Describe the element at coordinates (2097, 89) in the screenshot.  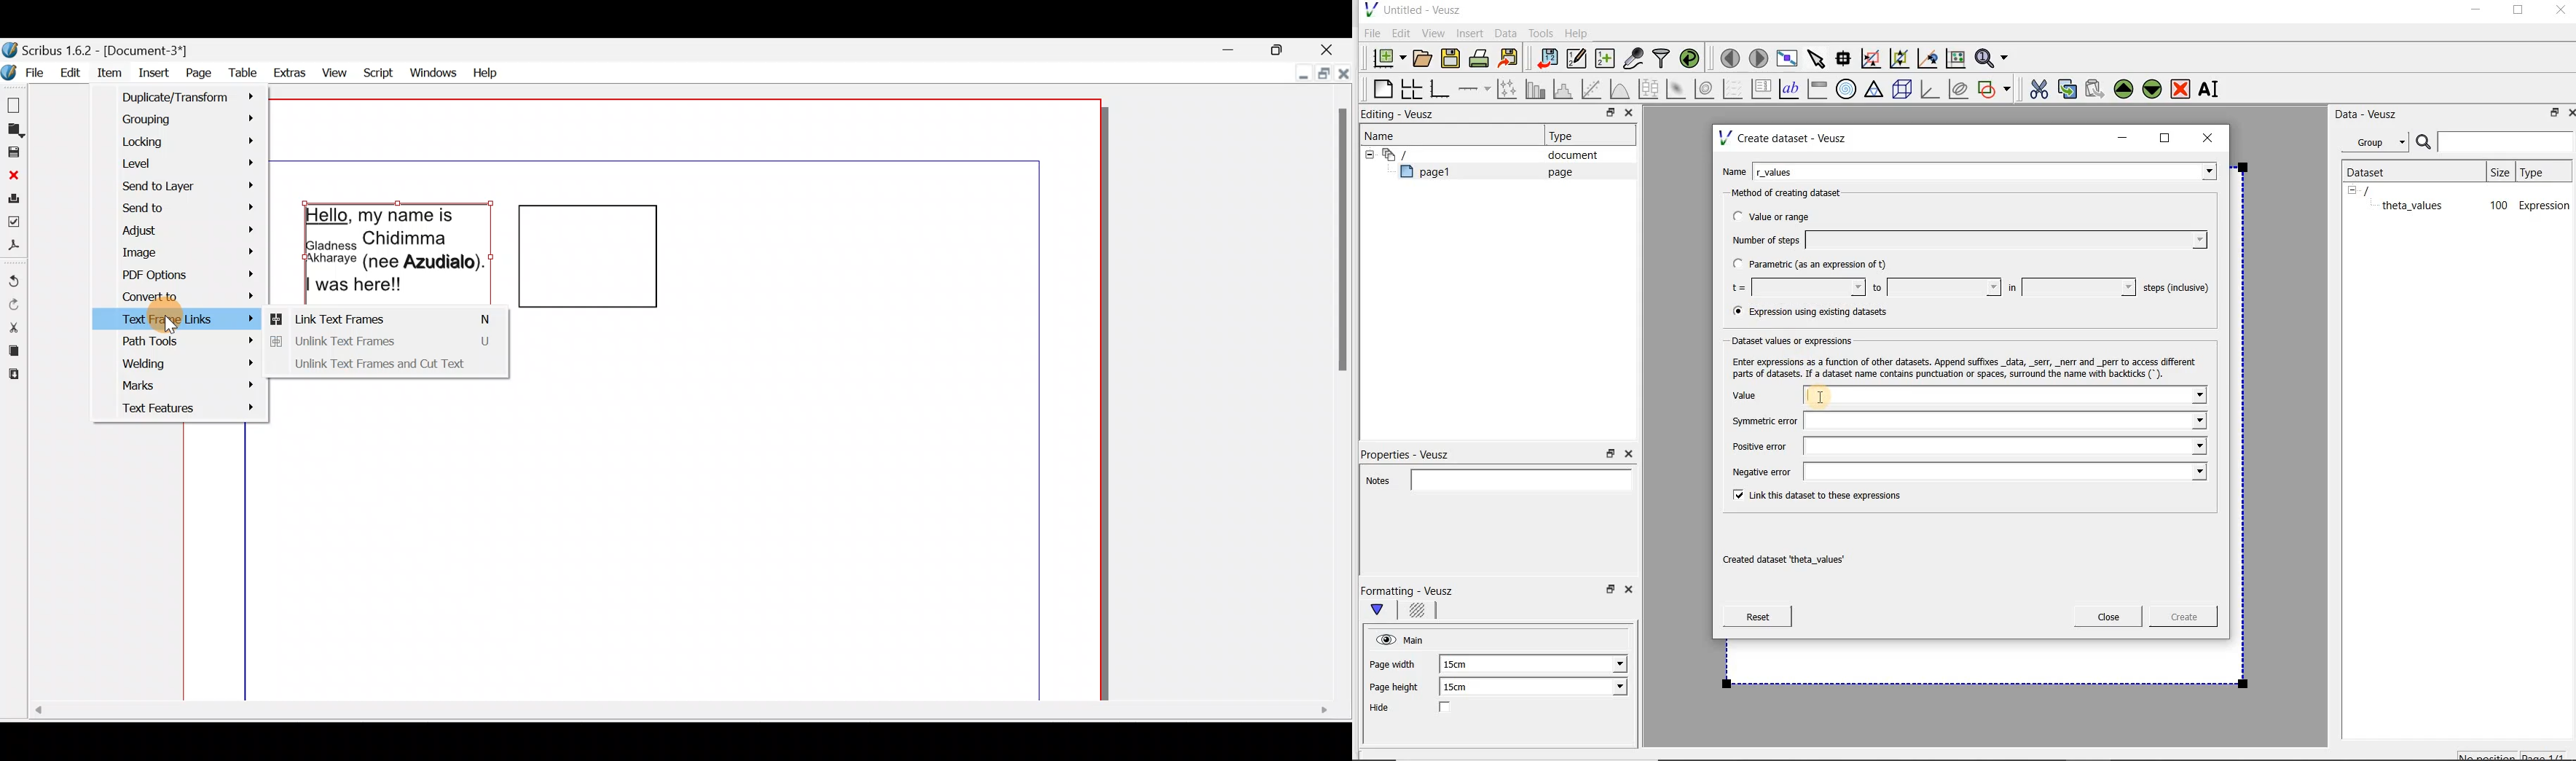
I see `Paste widget from the clipboard` at that location.